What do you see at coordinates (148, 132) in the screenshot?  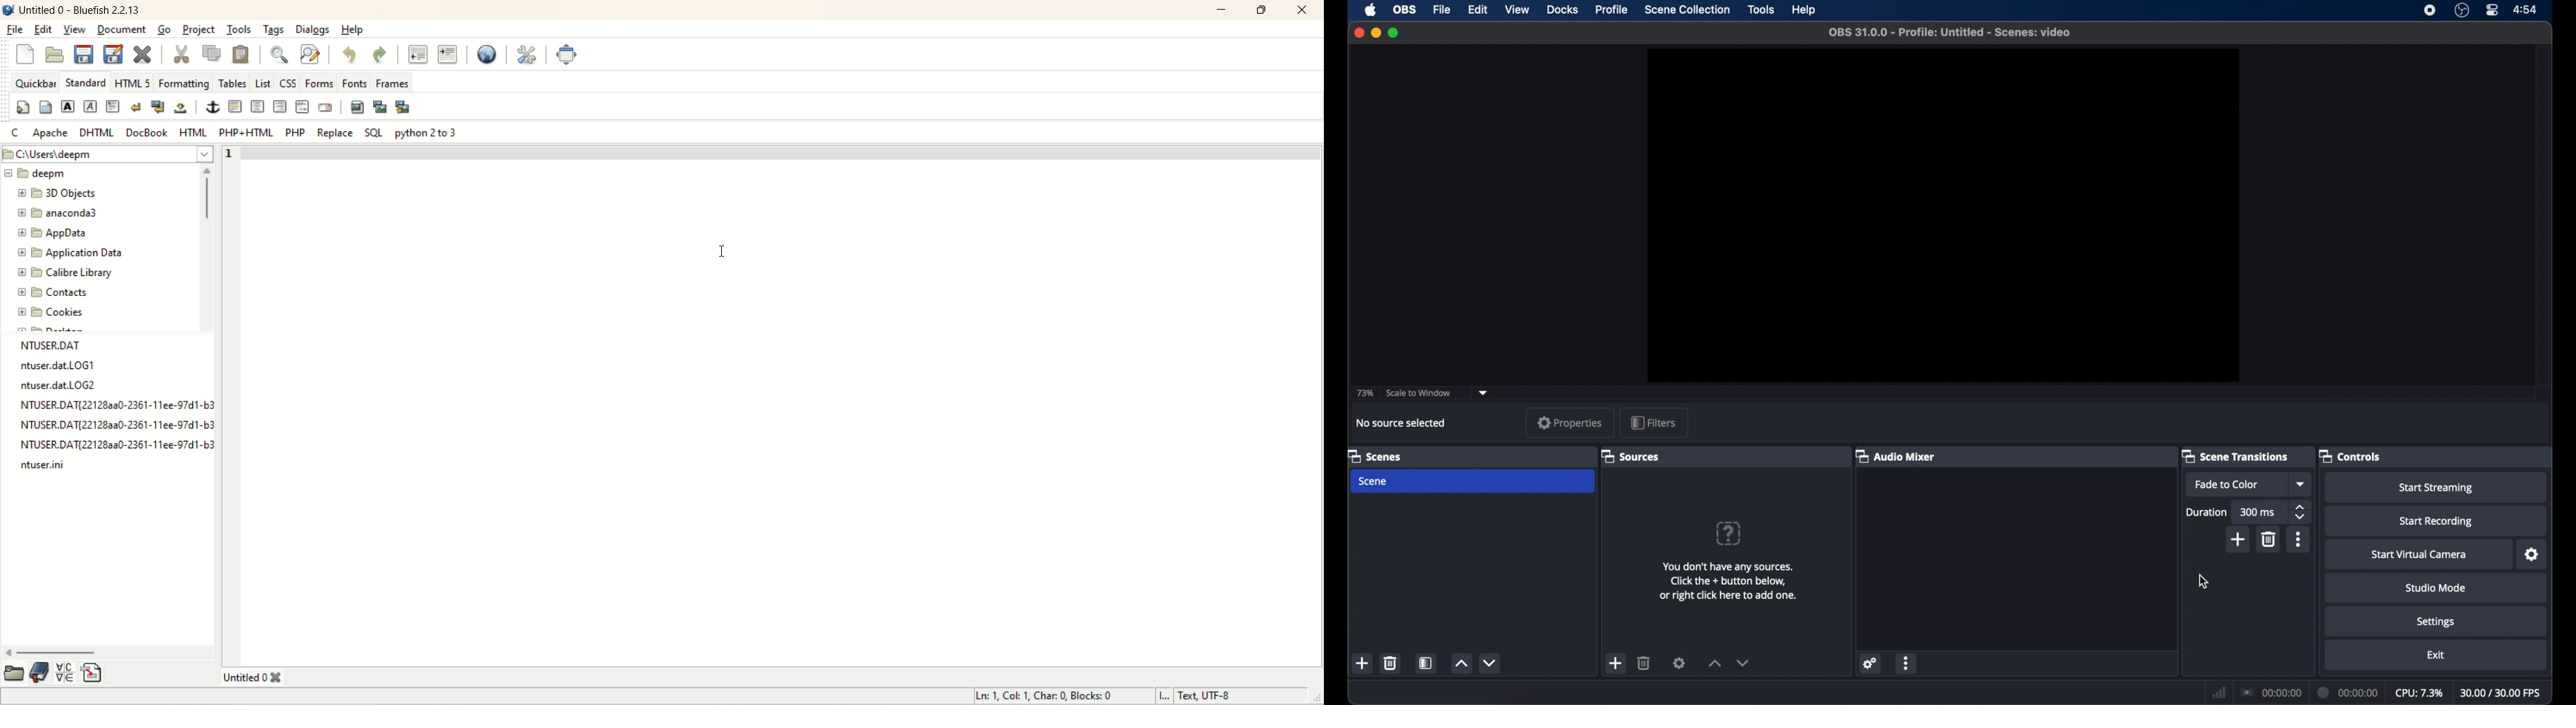 I see `docbook` at bounding box center [148, 132].